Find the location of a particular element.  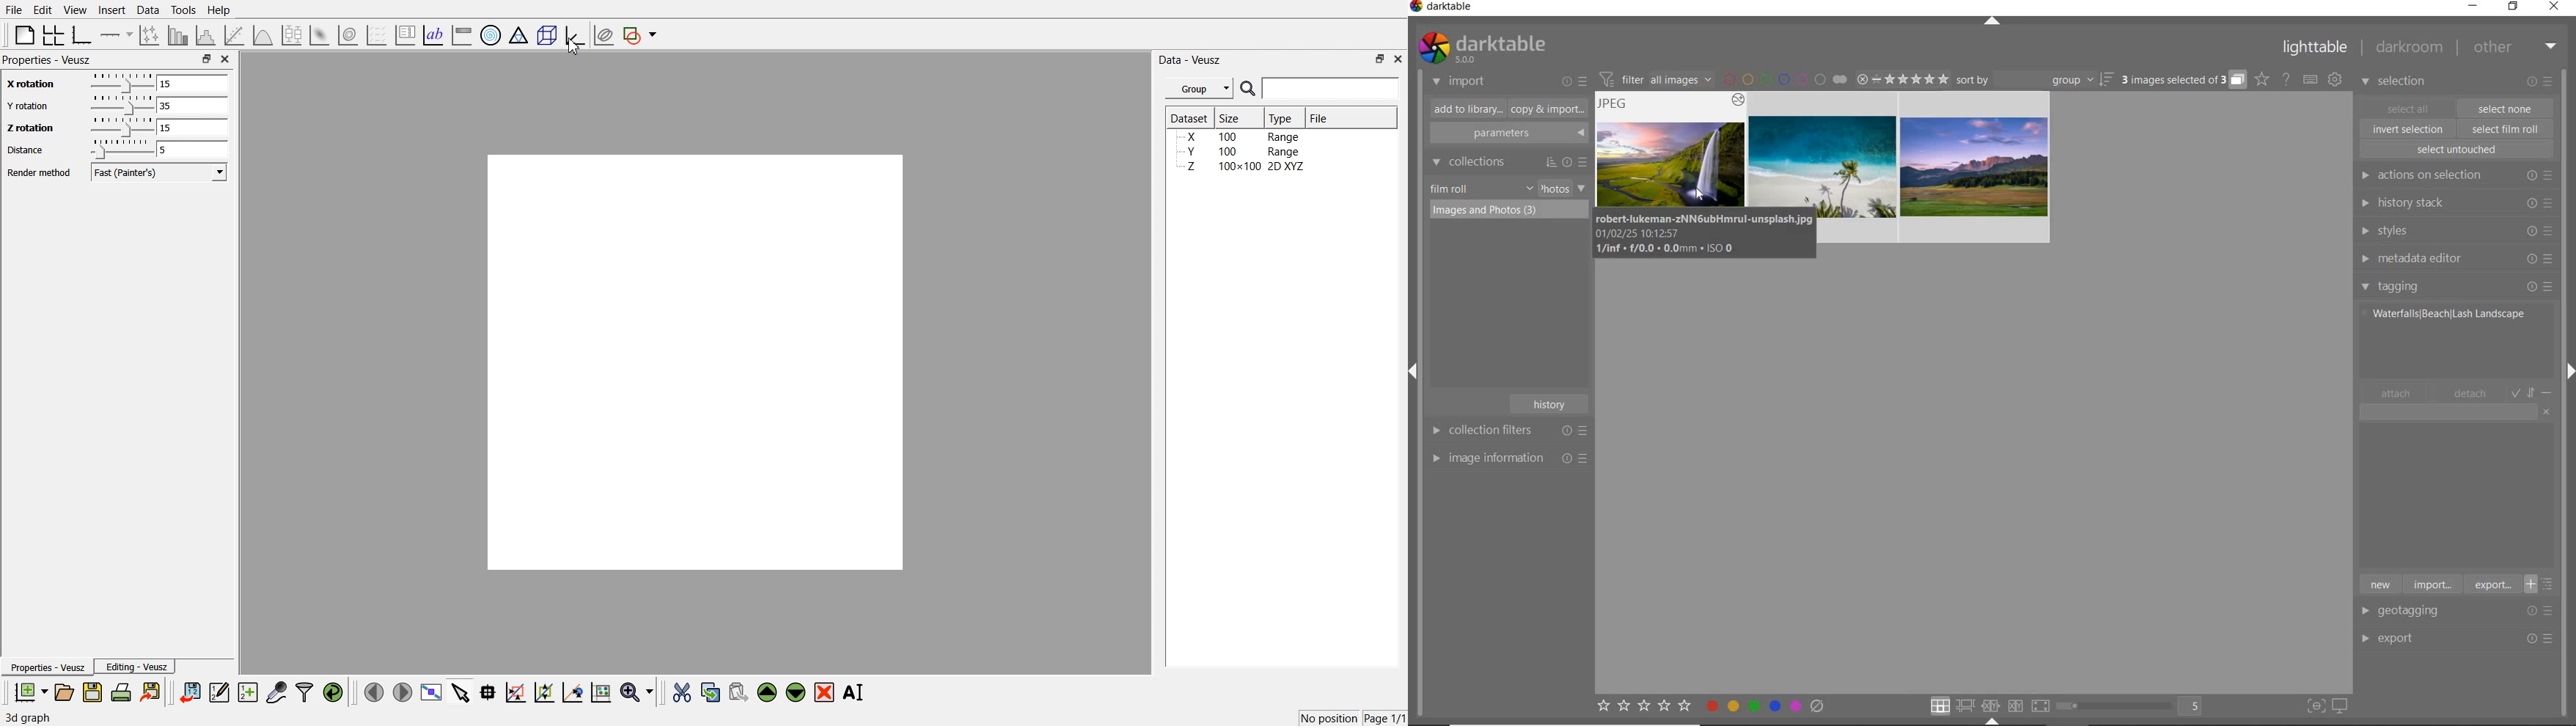

Insert is located at coordinates (111, 10).